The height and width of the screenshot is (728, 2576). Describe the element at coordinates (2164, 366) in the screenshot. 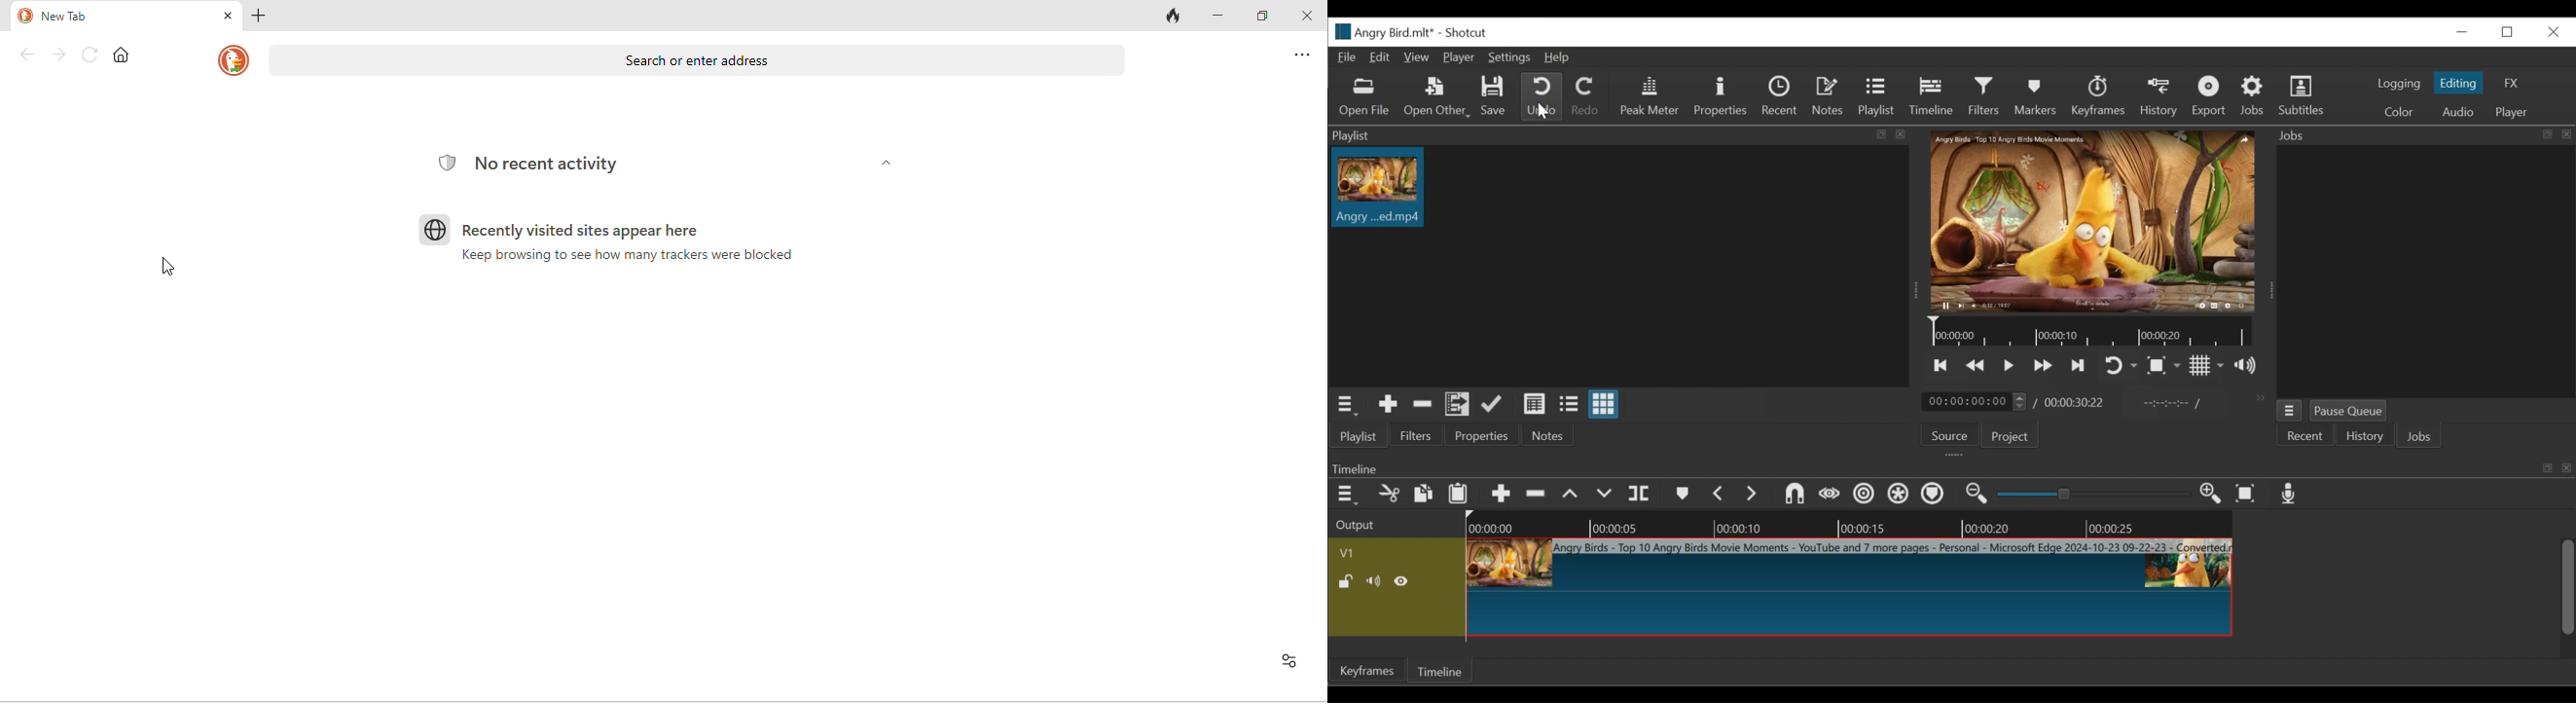

I see `Toggle zoom` at that location.